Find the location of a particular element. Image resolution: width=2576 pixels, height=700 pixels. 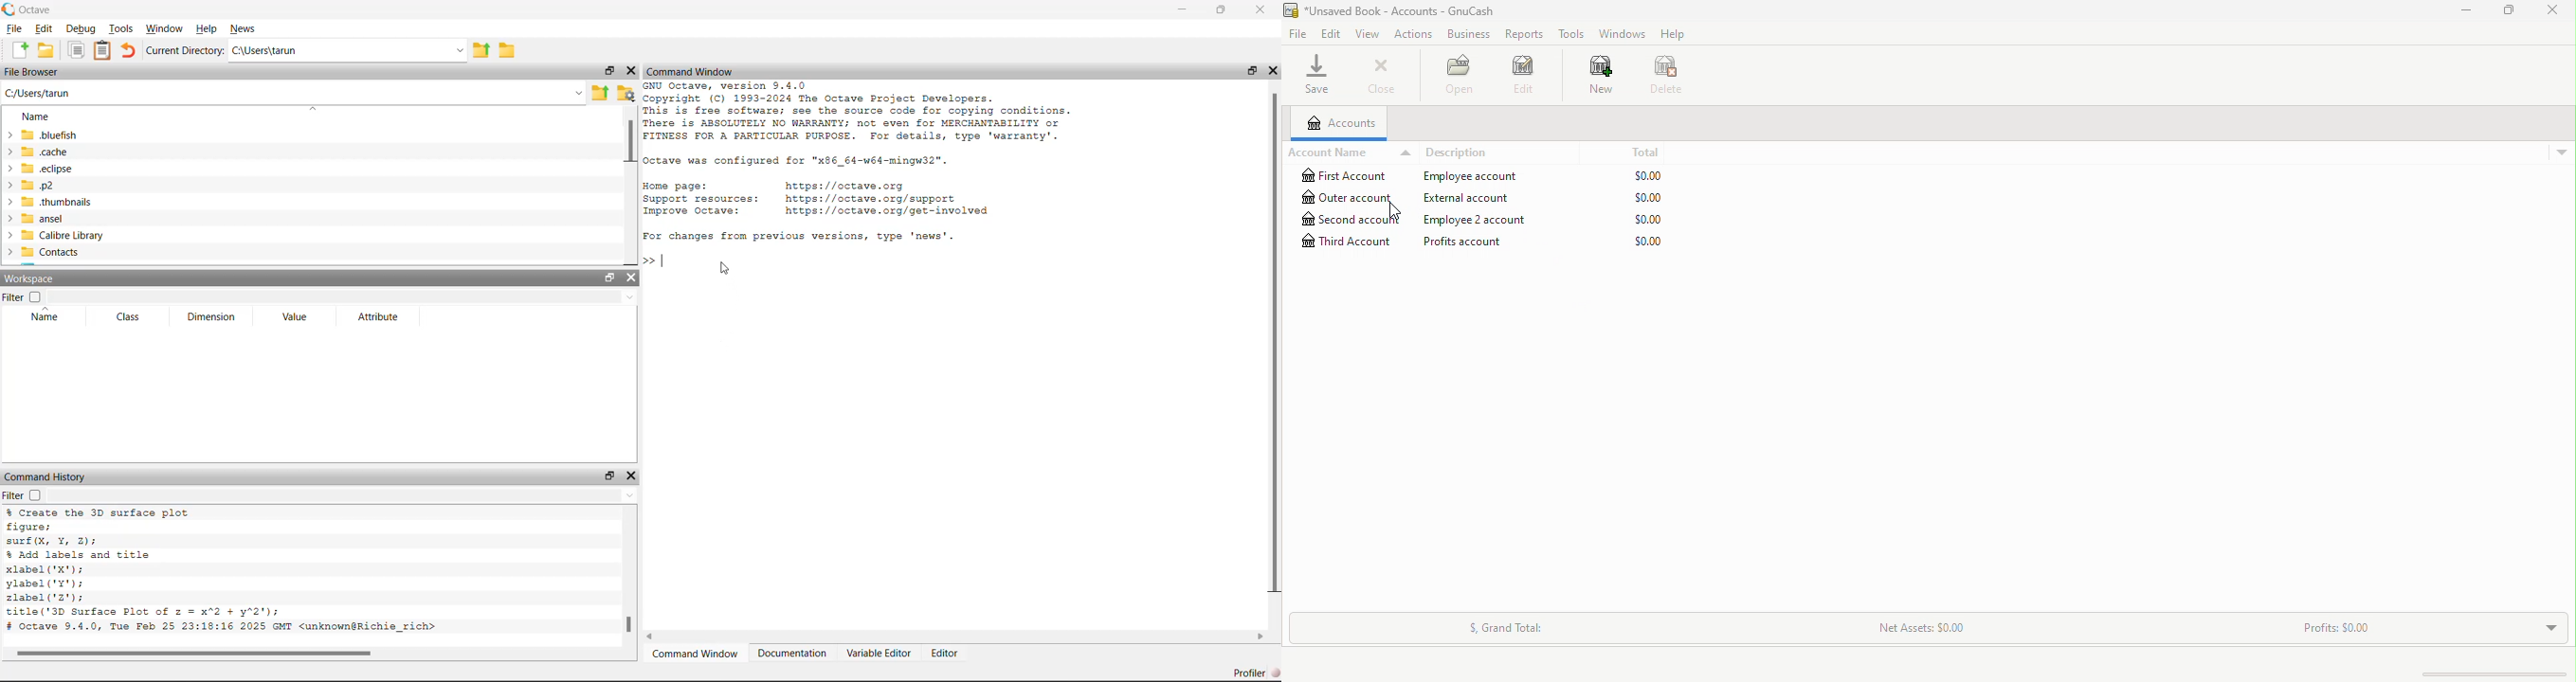

Open is located at coordinates (1466, 76).